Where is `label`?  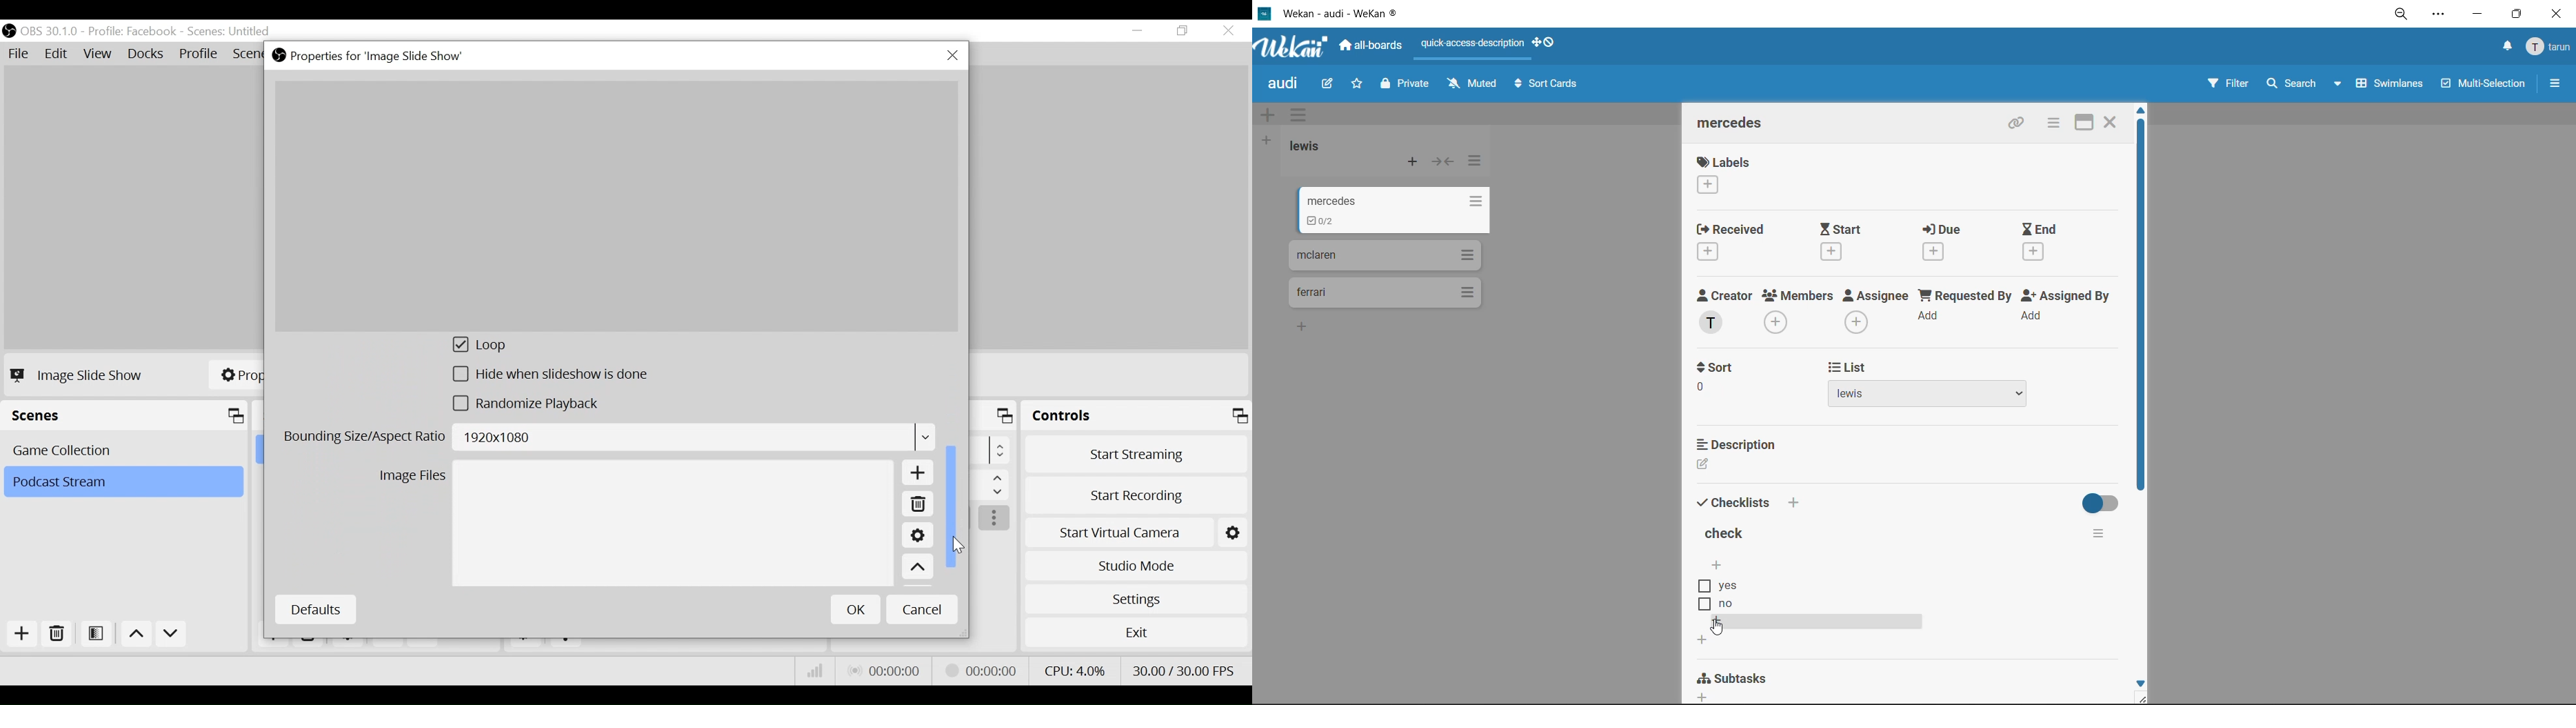 label is located at coordinates (1726, 161).